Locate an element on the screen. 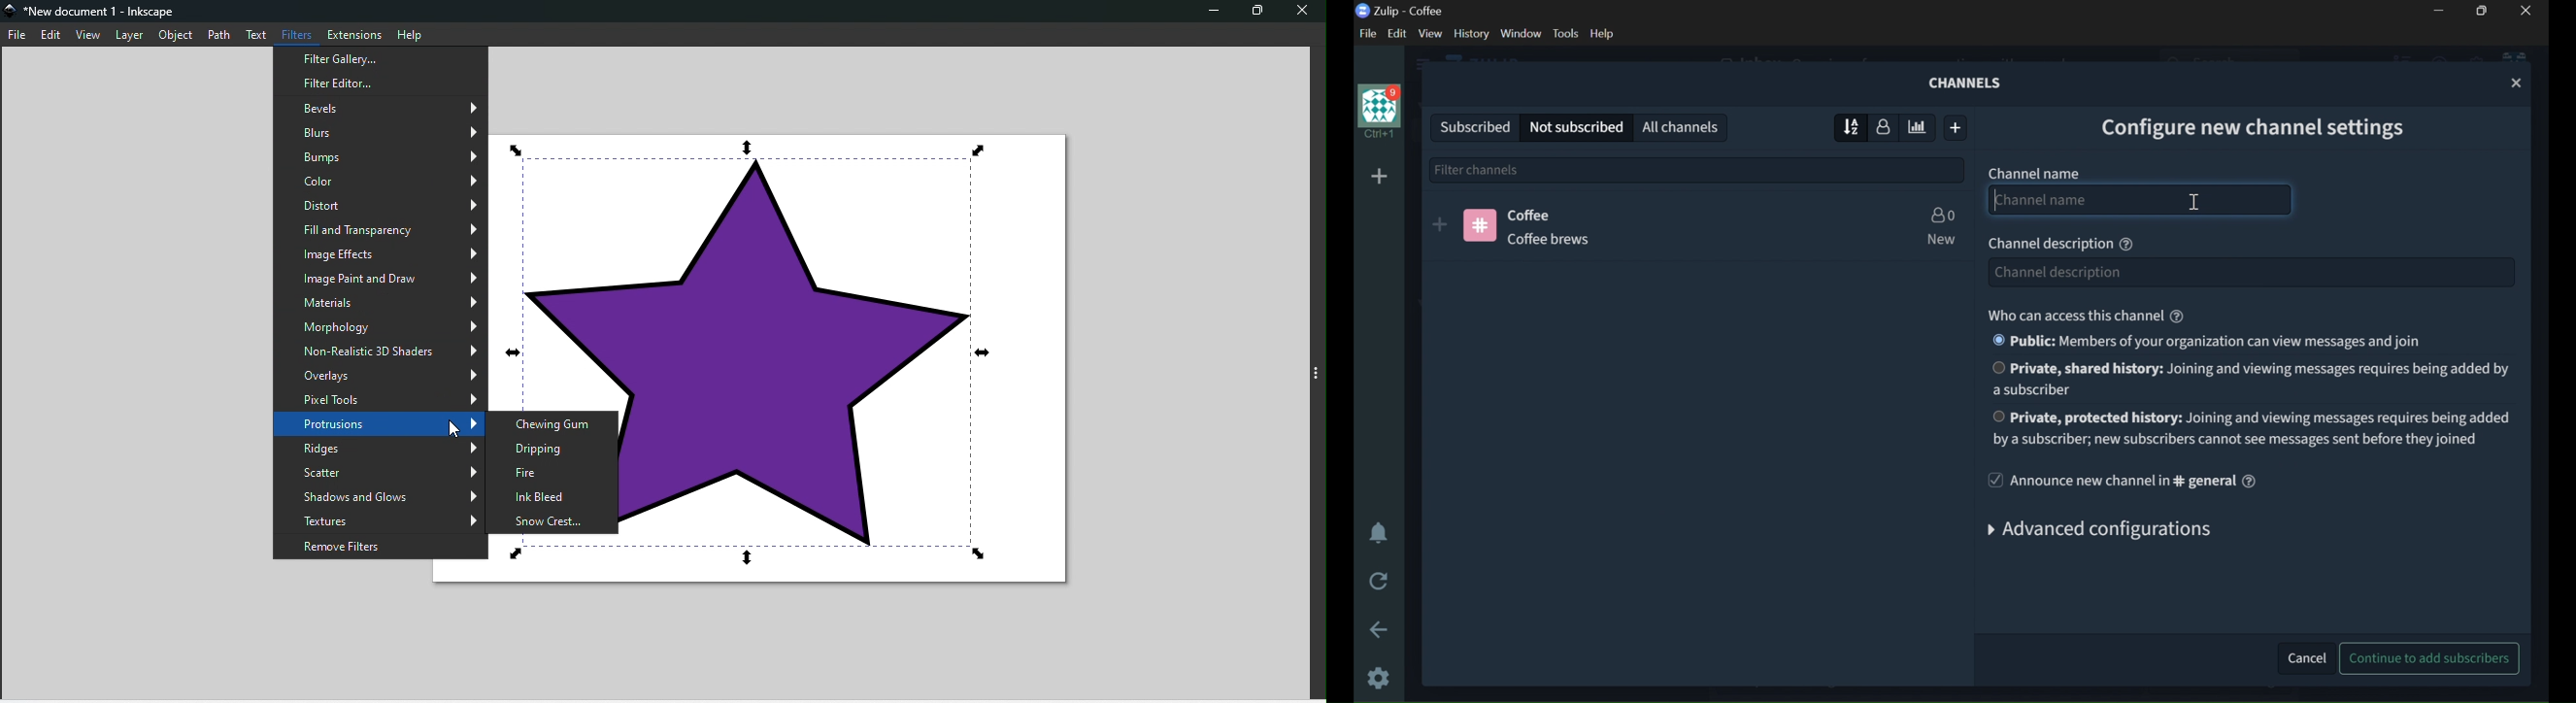 The image size is (2576, 728). public: Members of your organisation can view messages and join is located at coordinates (2205, 340).